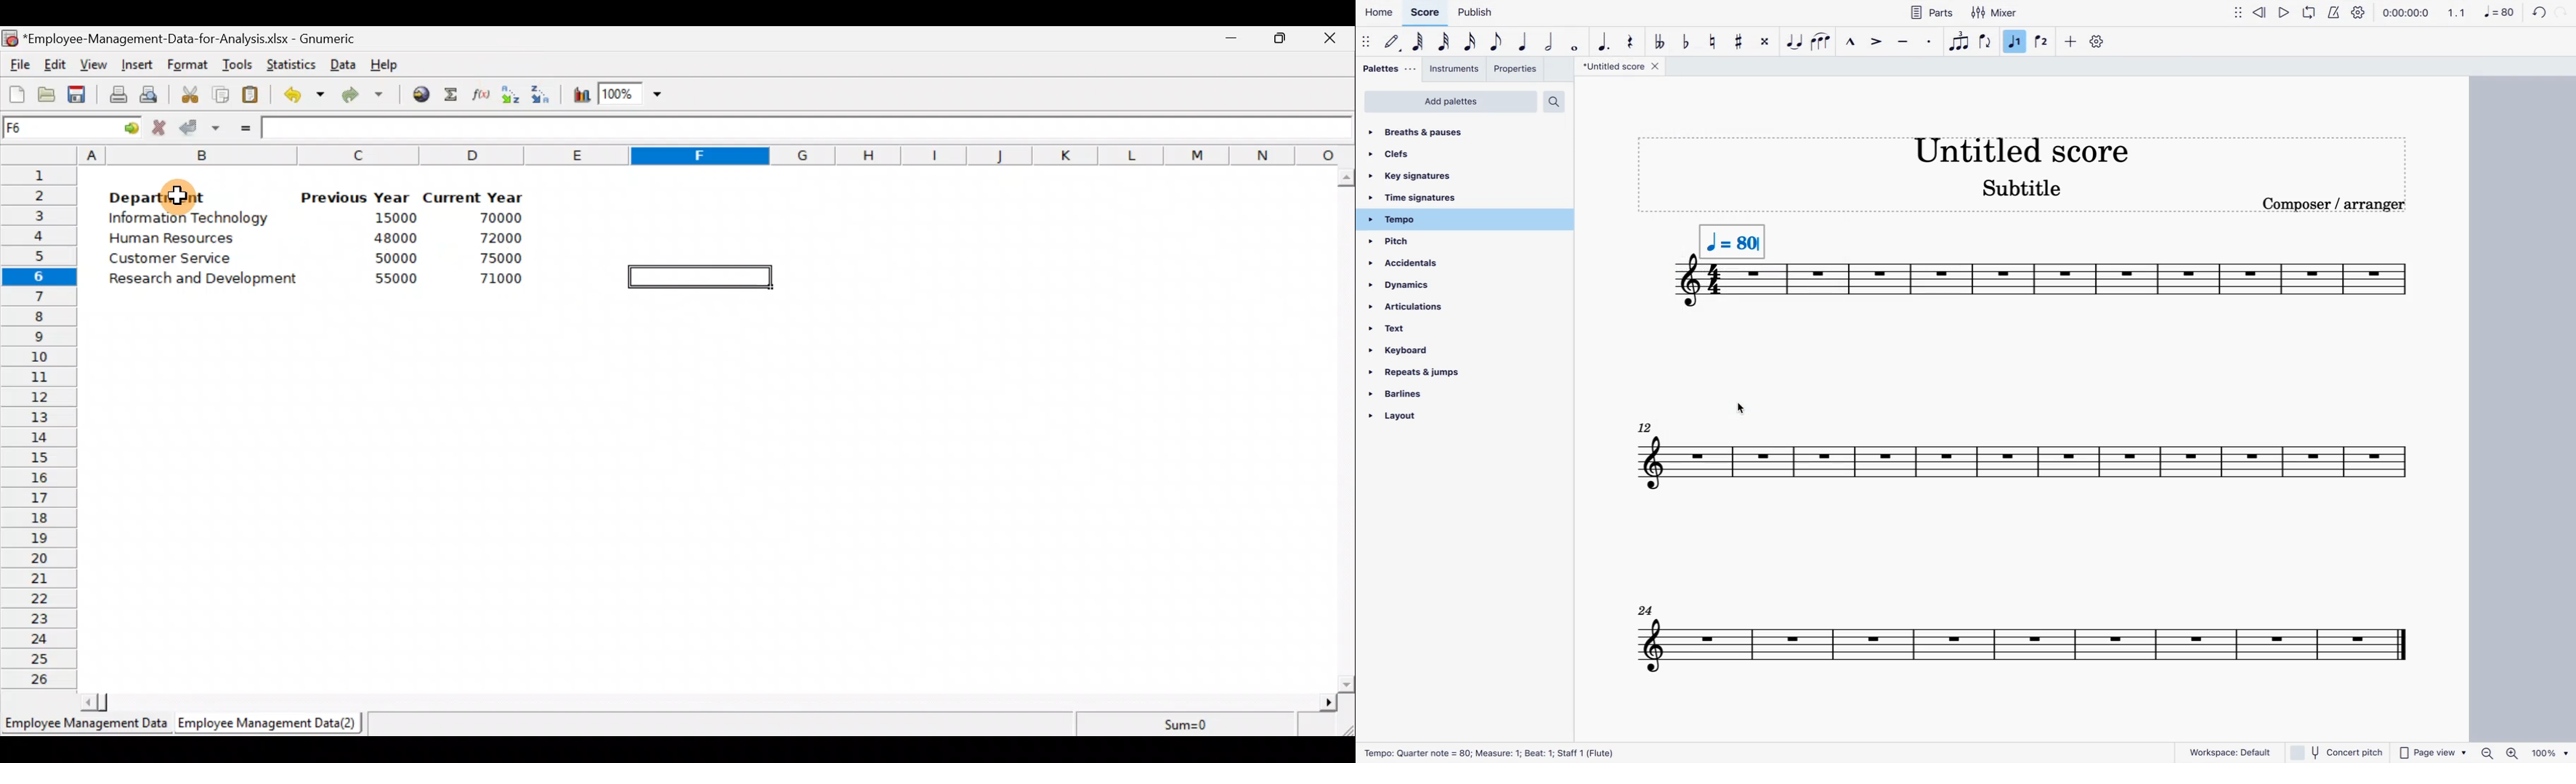  I want to click on Cancel change, so click(161, 127).